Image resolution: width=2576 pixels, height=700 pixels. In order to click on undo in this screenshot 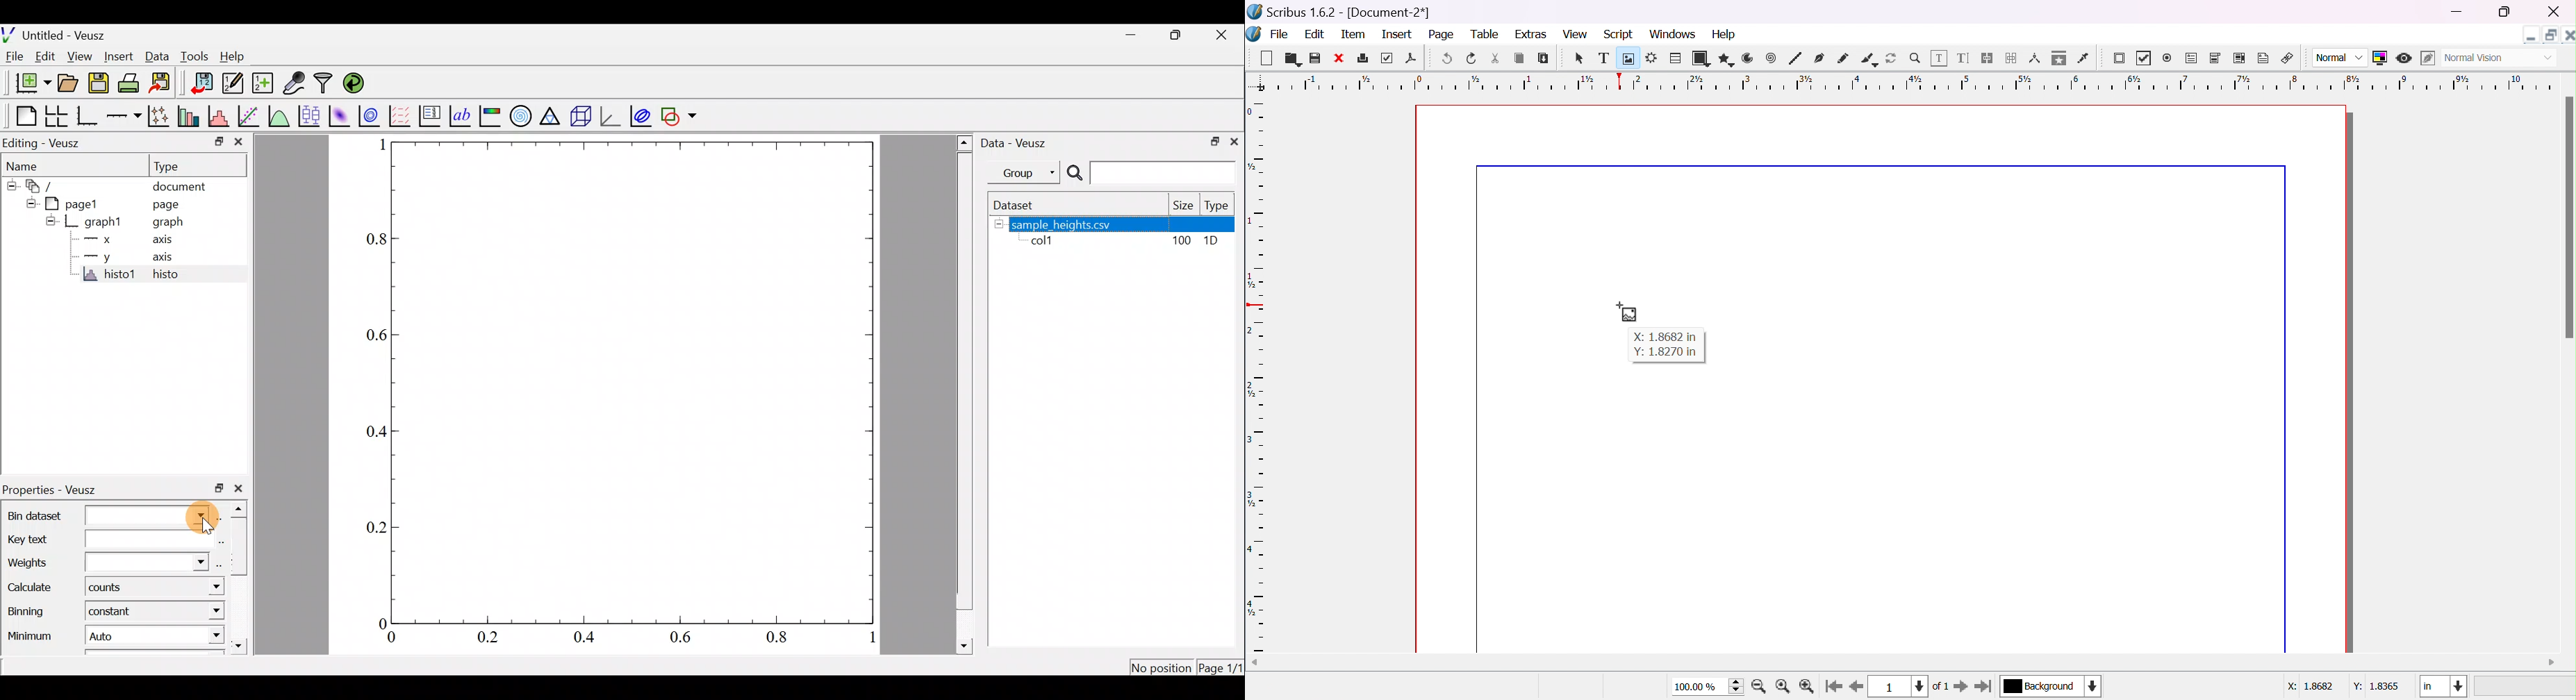, I will do `click(1449, 59)`.